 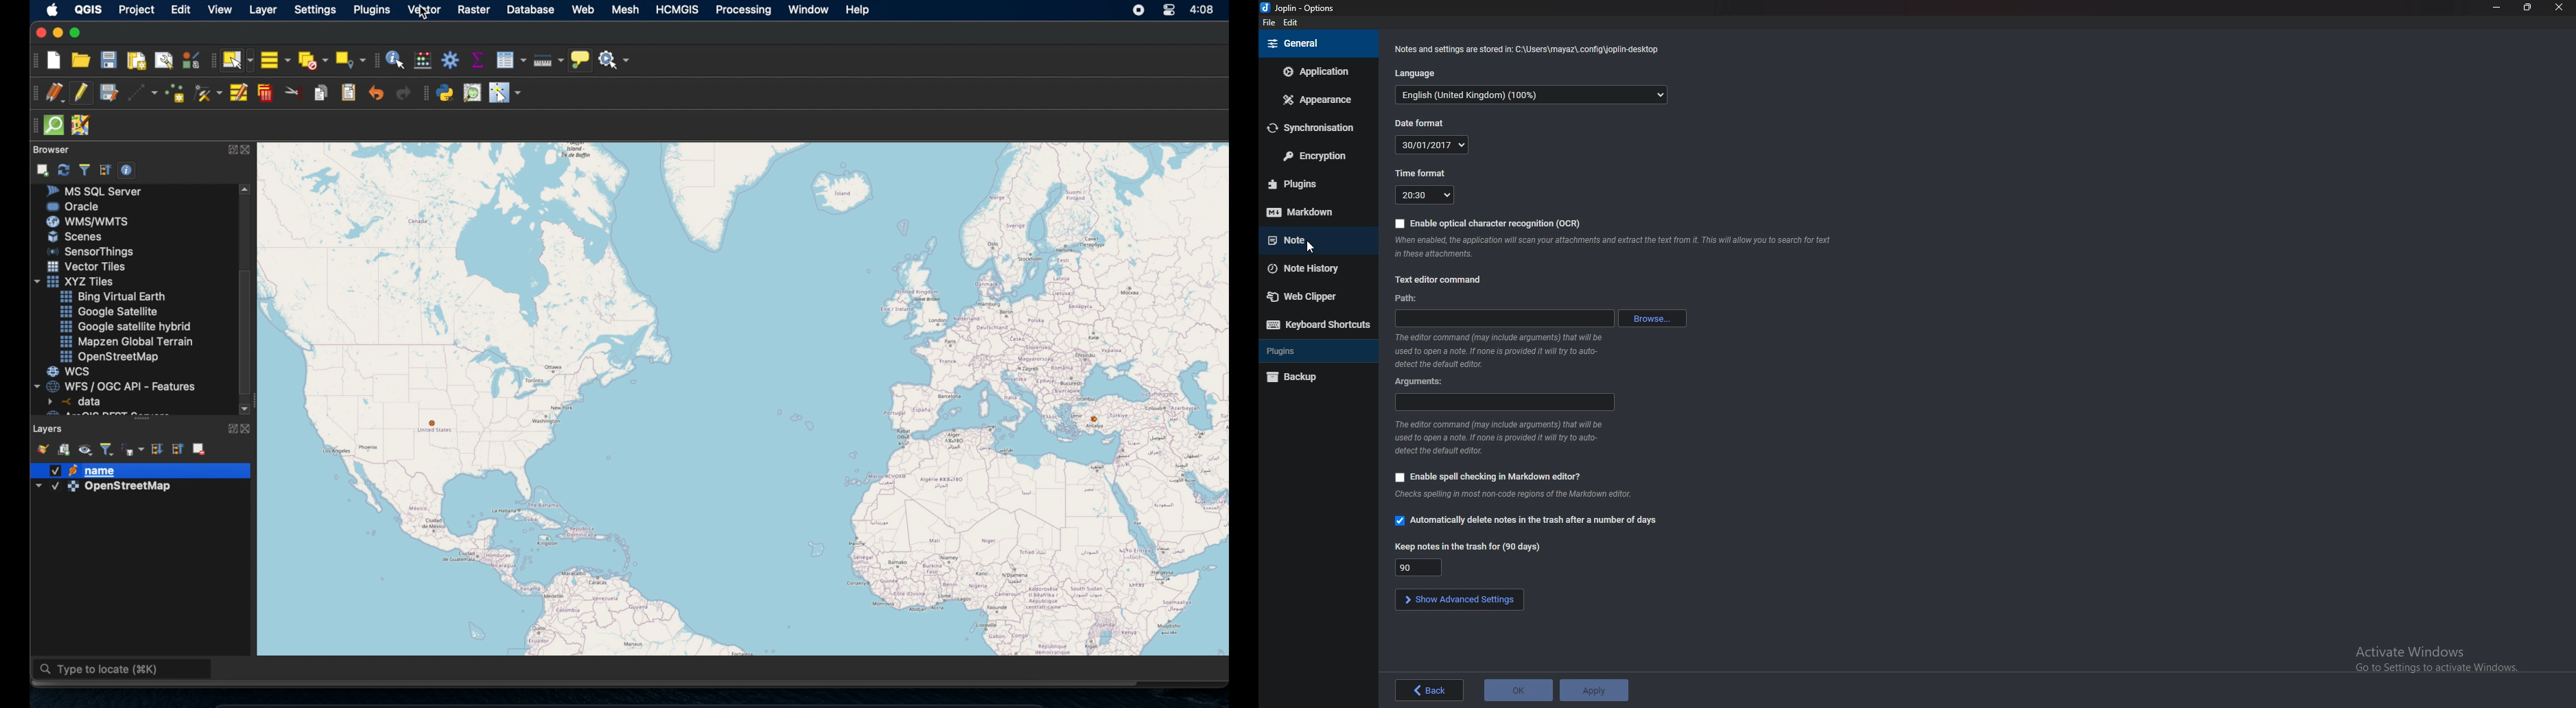 I want to click on Note history, so click(x=1315, y=270).